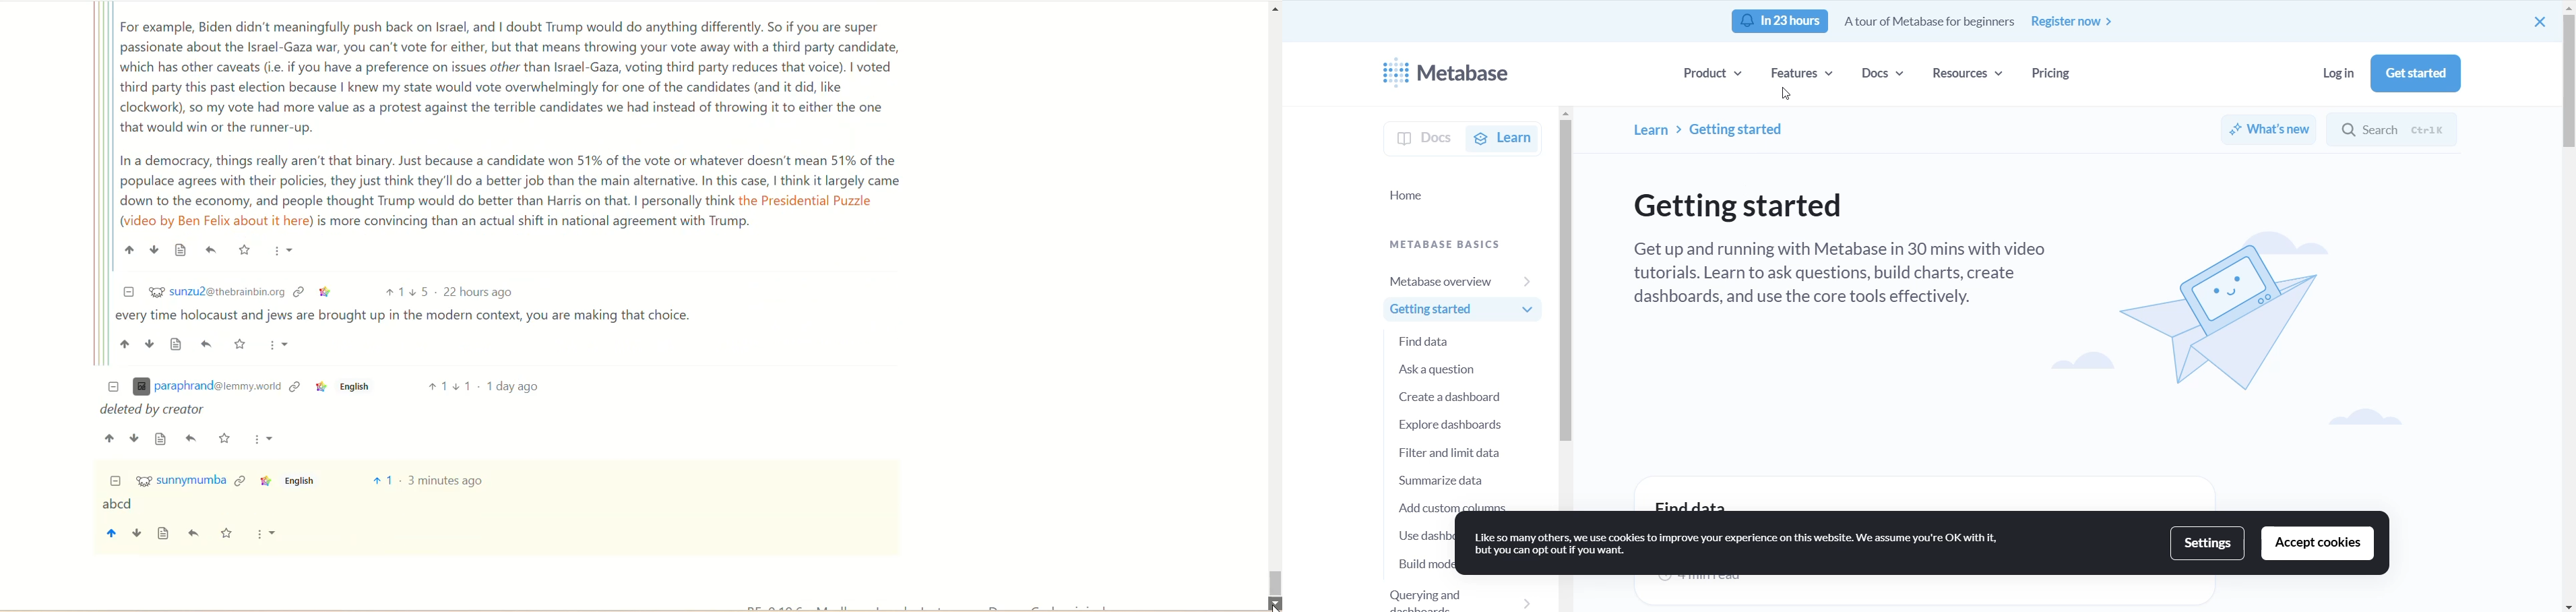 The image size is (2576, 616). Describe the element at coordinates (182, 249) in the screenshot. I see `Source` at that location.